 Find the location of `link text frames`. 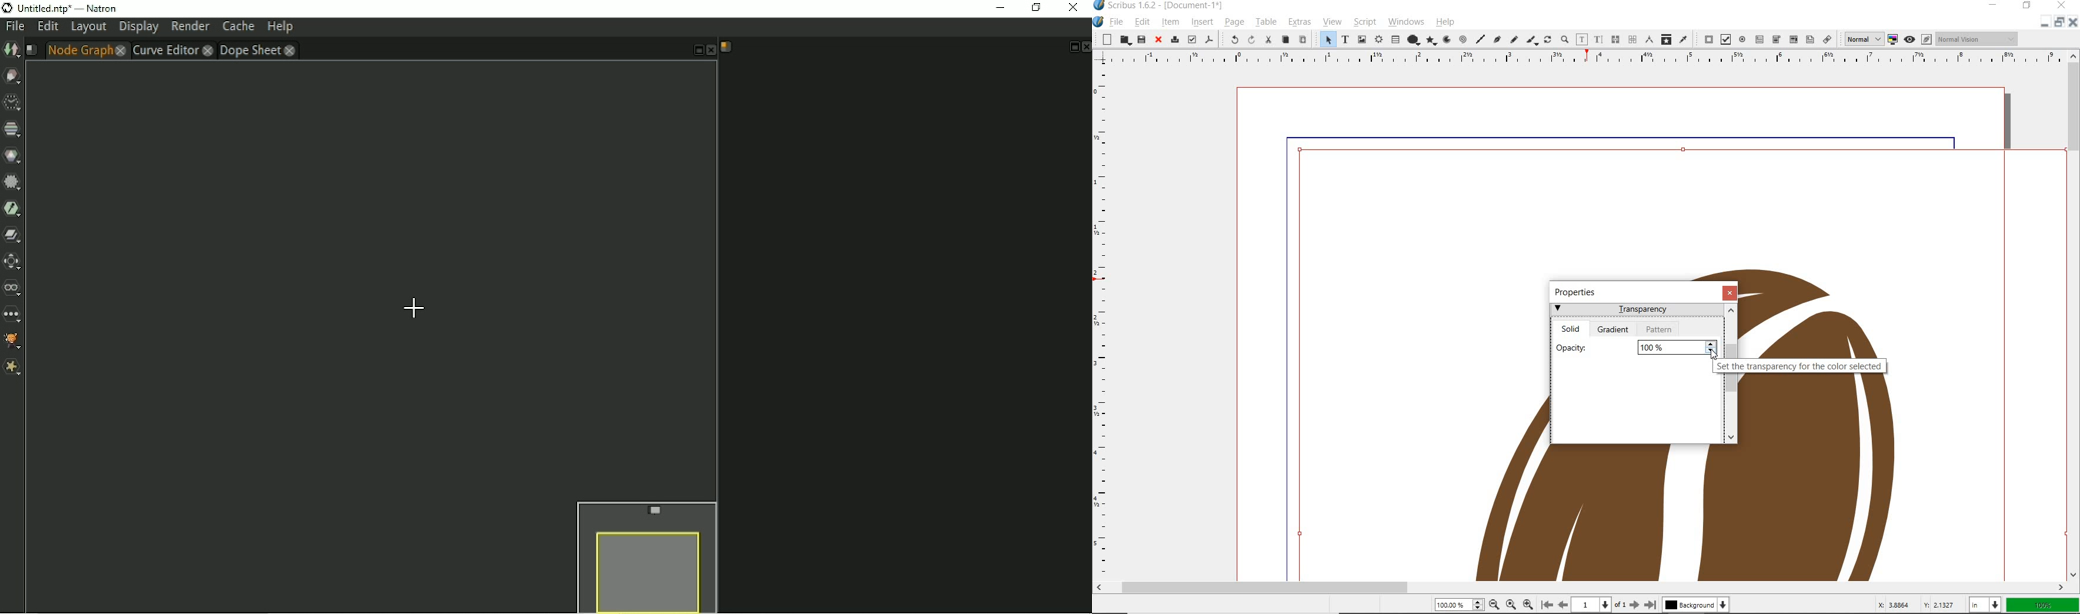

link text frames is located at coordinates (1615, 39).